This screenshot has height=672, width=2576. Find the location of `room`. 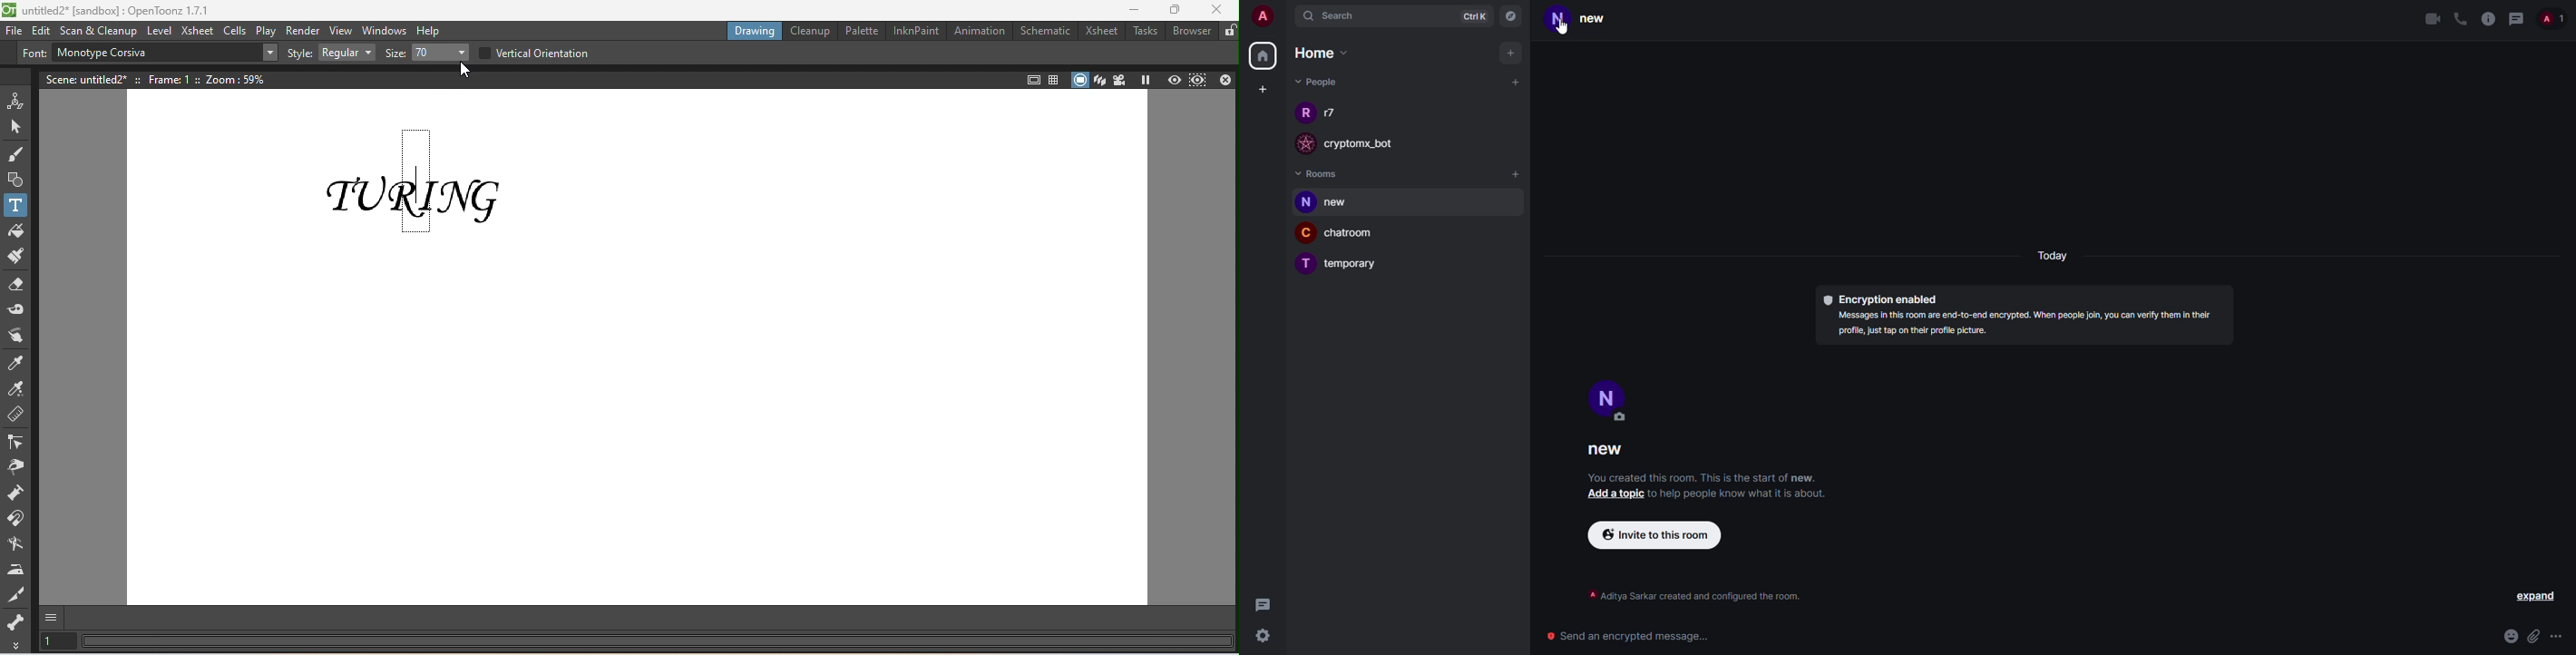

room is located at coordinates (1344, 203).